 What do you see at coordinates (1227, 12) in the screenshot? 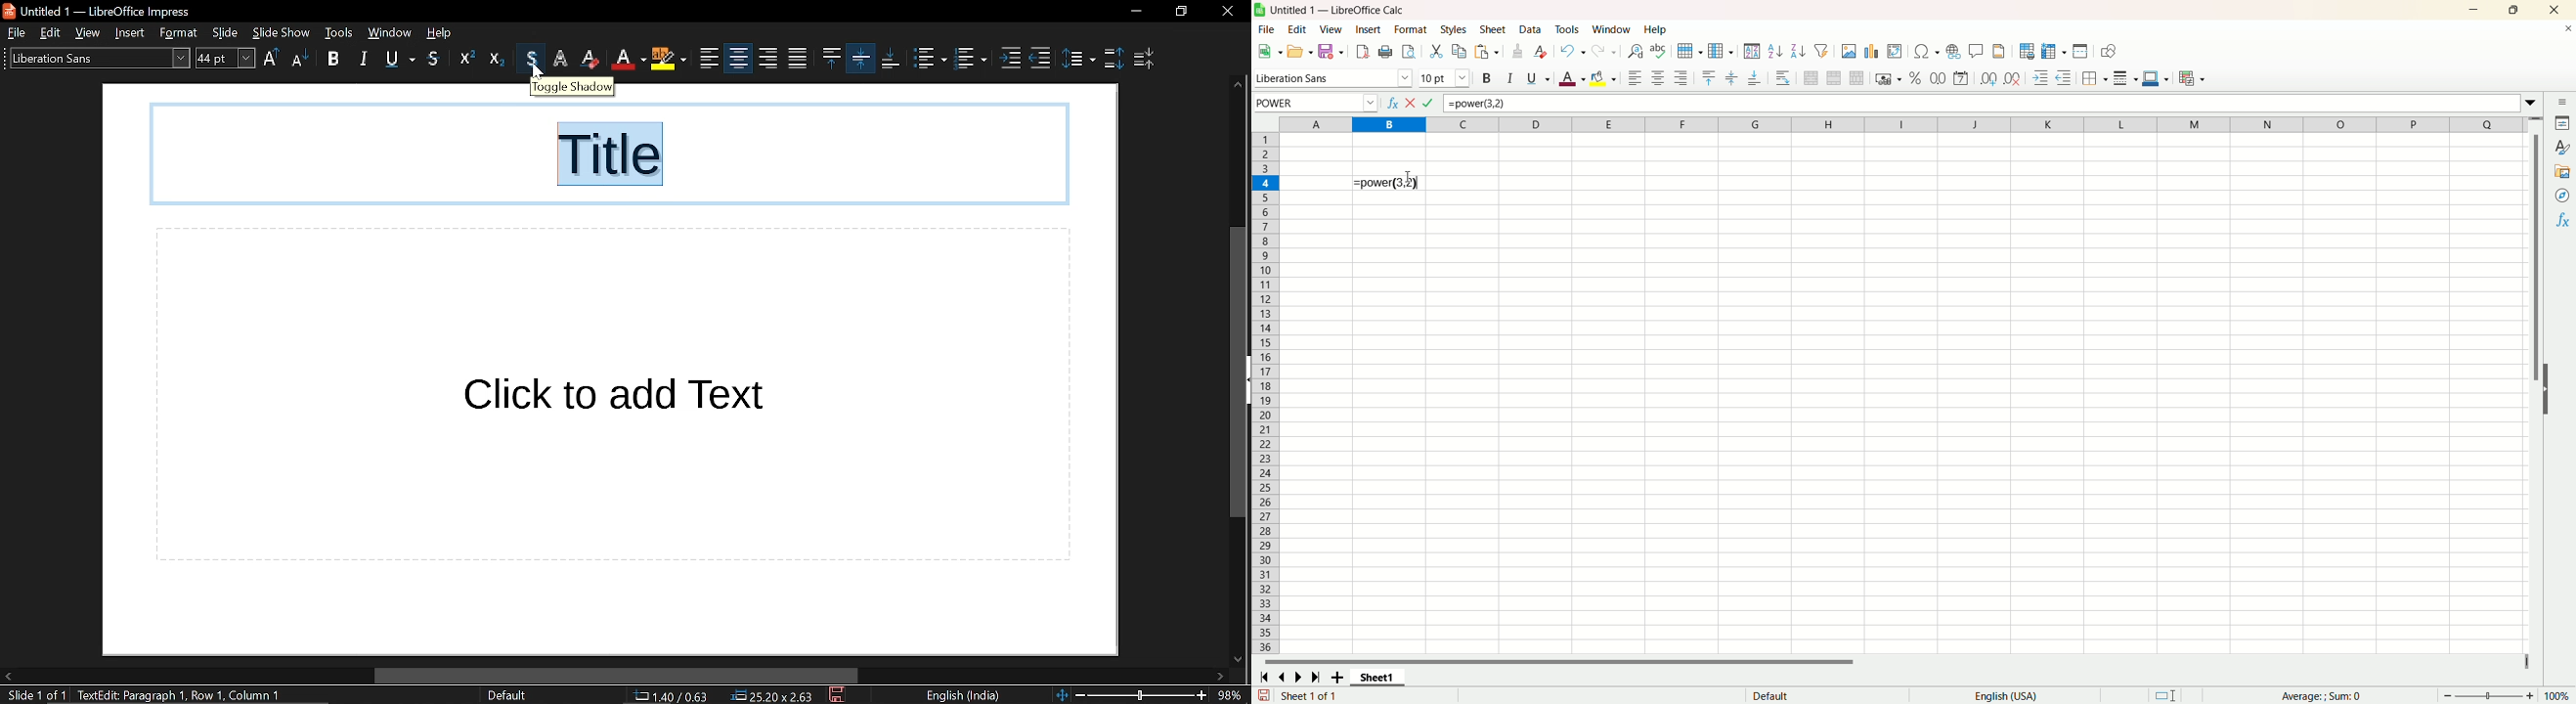
I see `close` at bounding box center [1227, 12].